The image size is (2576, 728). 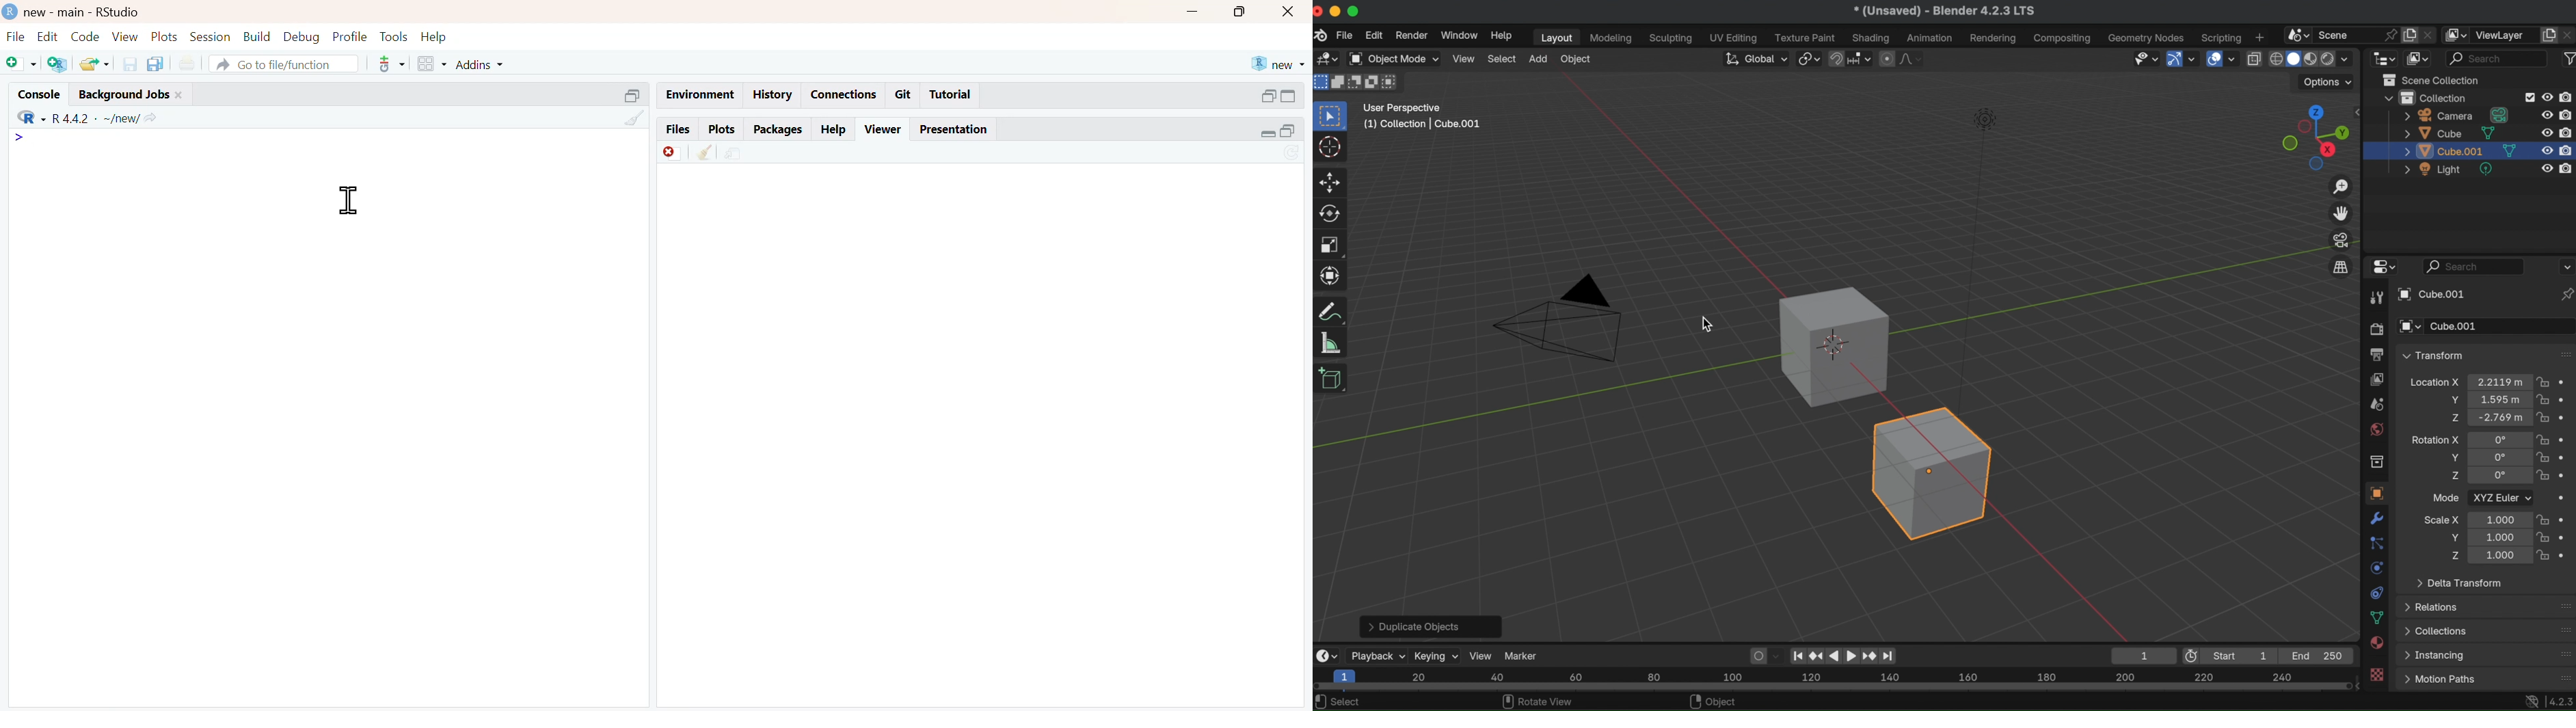 What do you see at coordinates (100, 12) in the screenshot?
I see `) new - main - RStudio` at bounding box center [100, 12].